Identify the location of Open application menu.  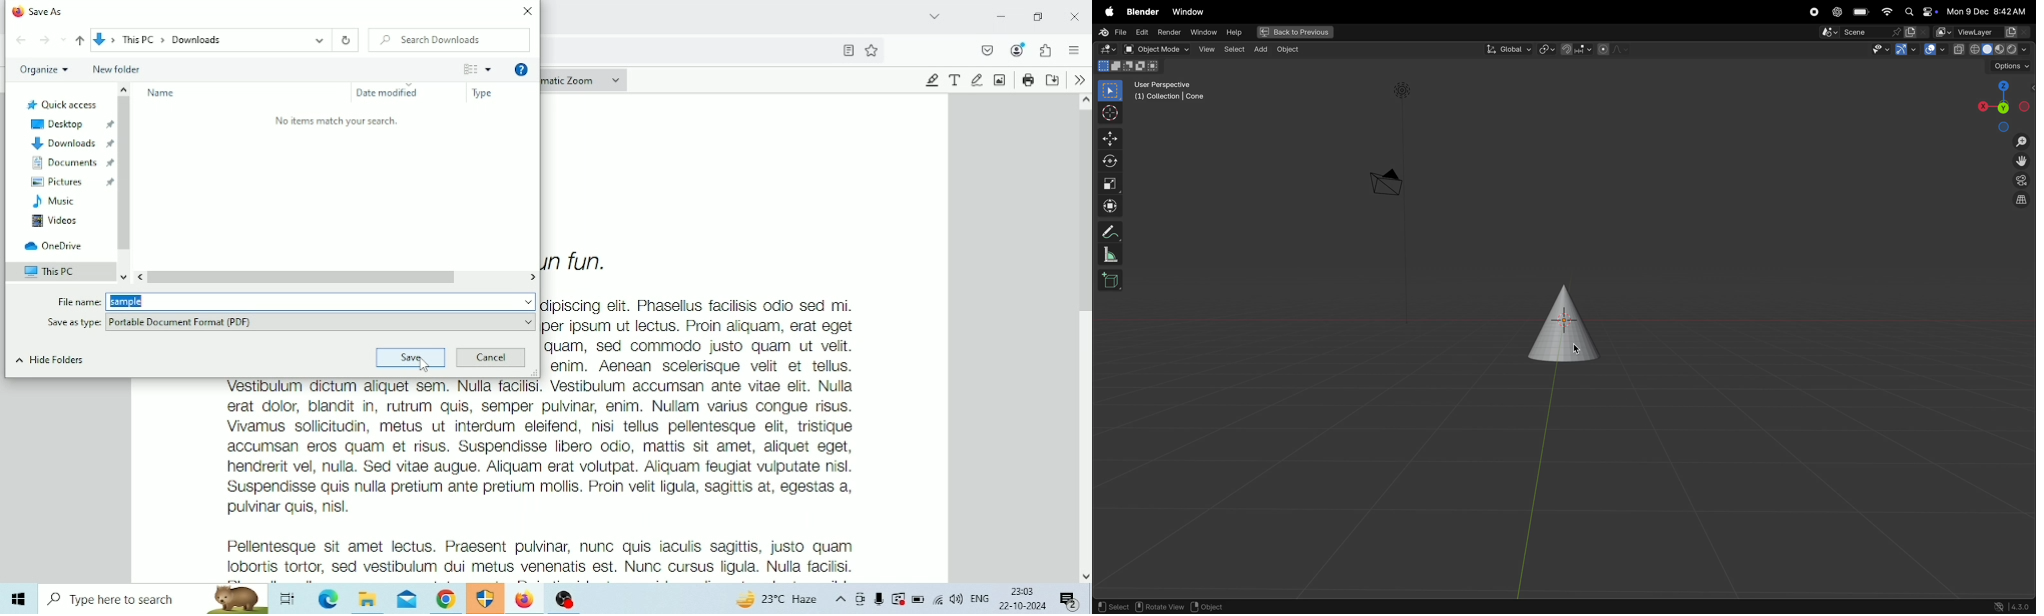
(1074, 50).